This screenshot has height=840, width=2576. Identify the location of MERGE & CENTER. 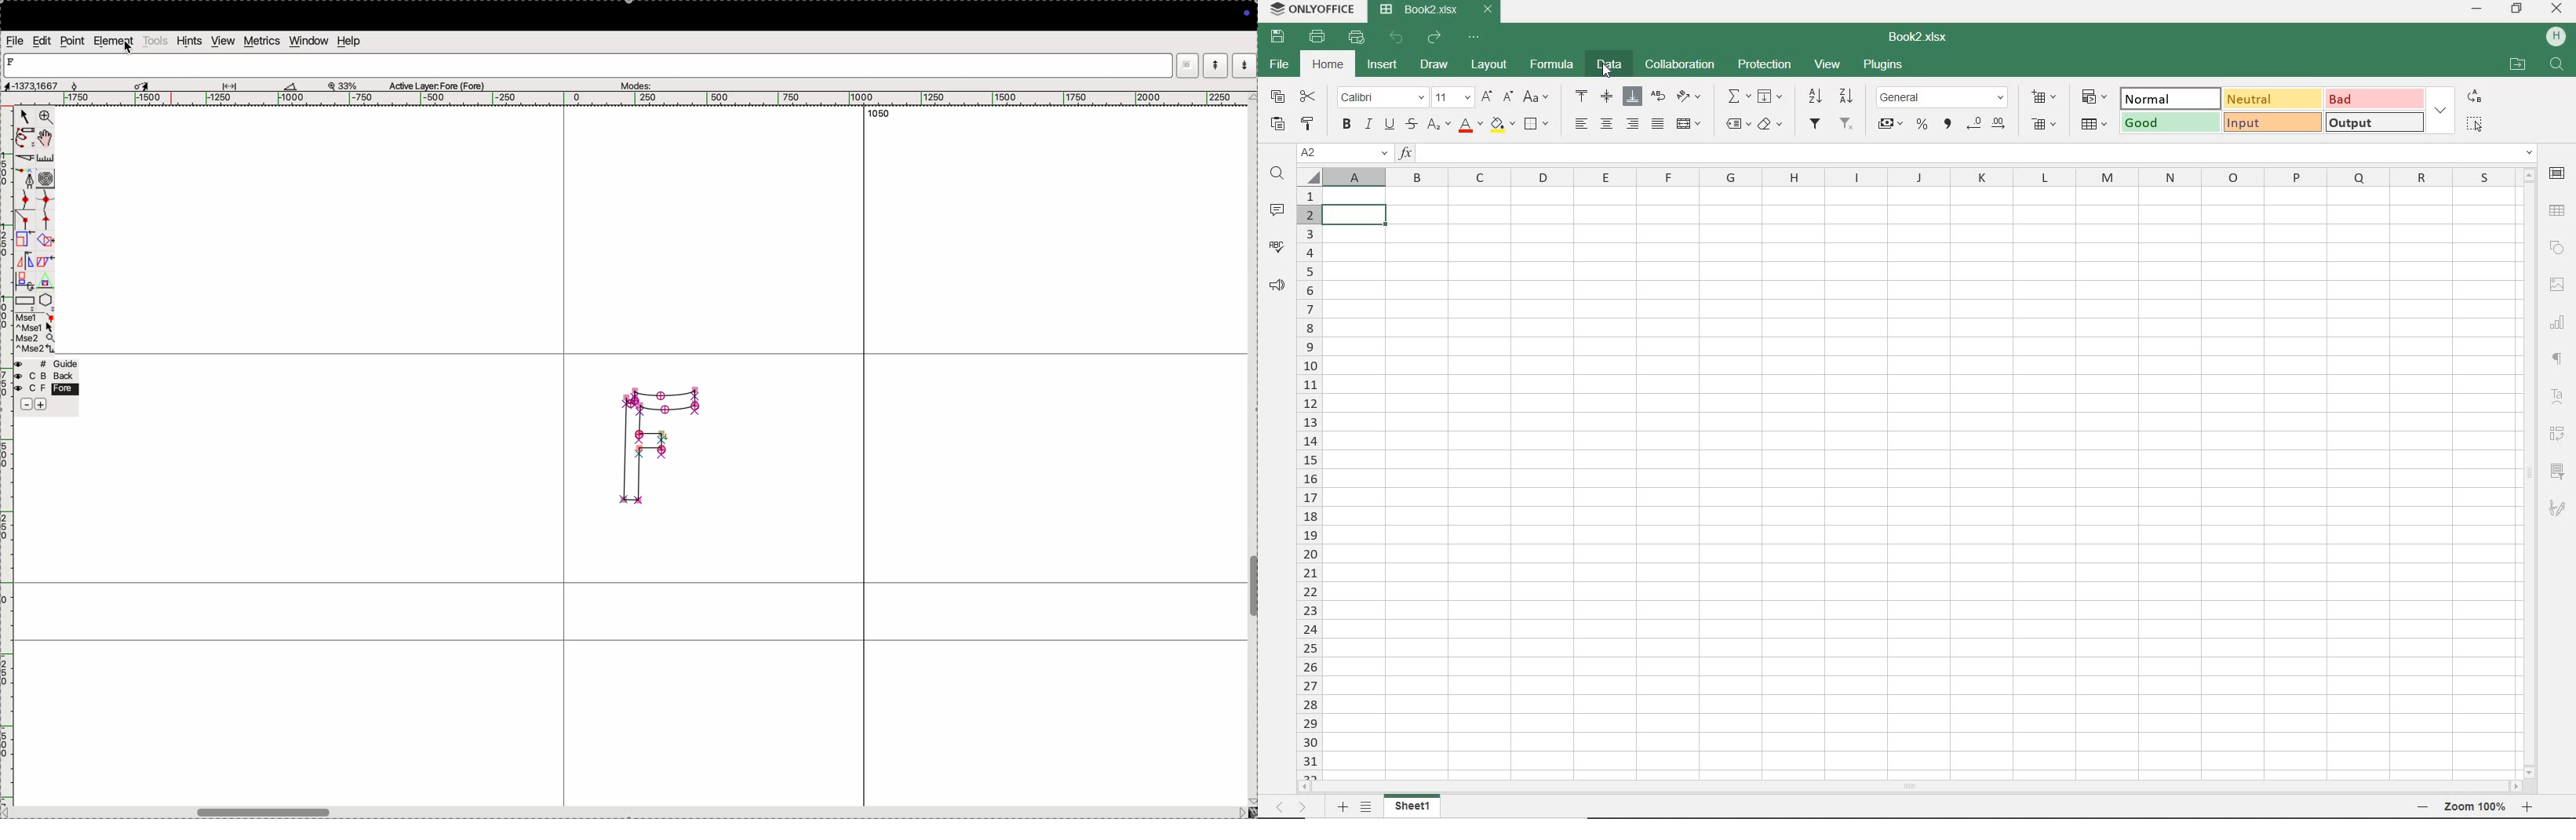
(1689, 125).